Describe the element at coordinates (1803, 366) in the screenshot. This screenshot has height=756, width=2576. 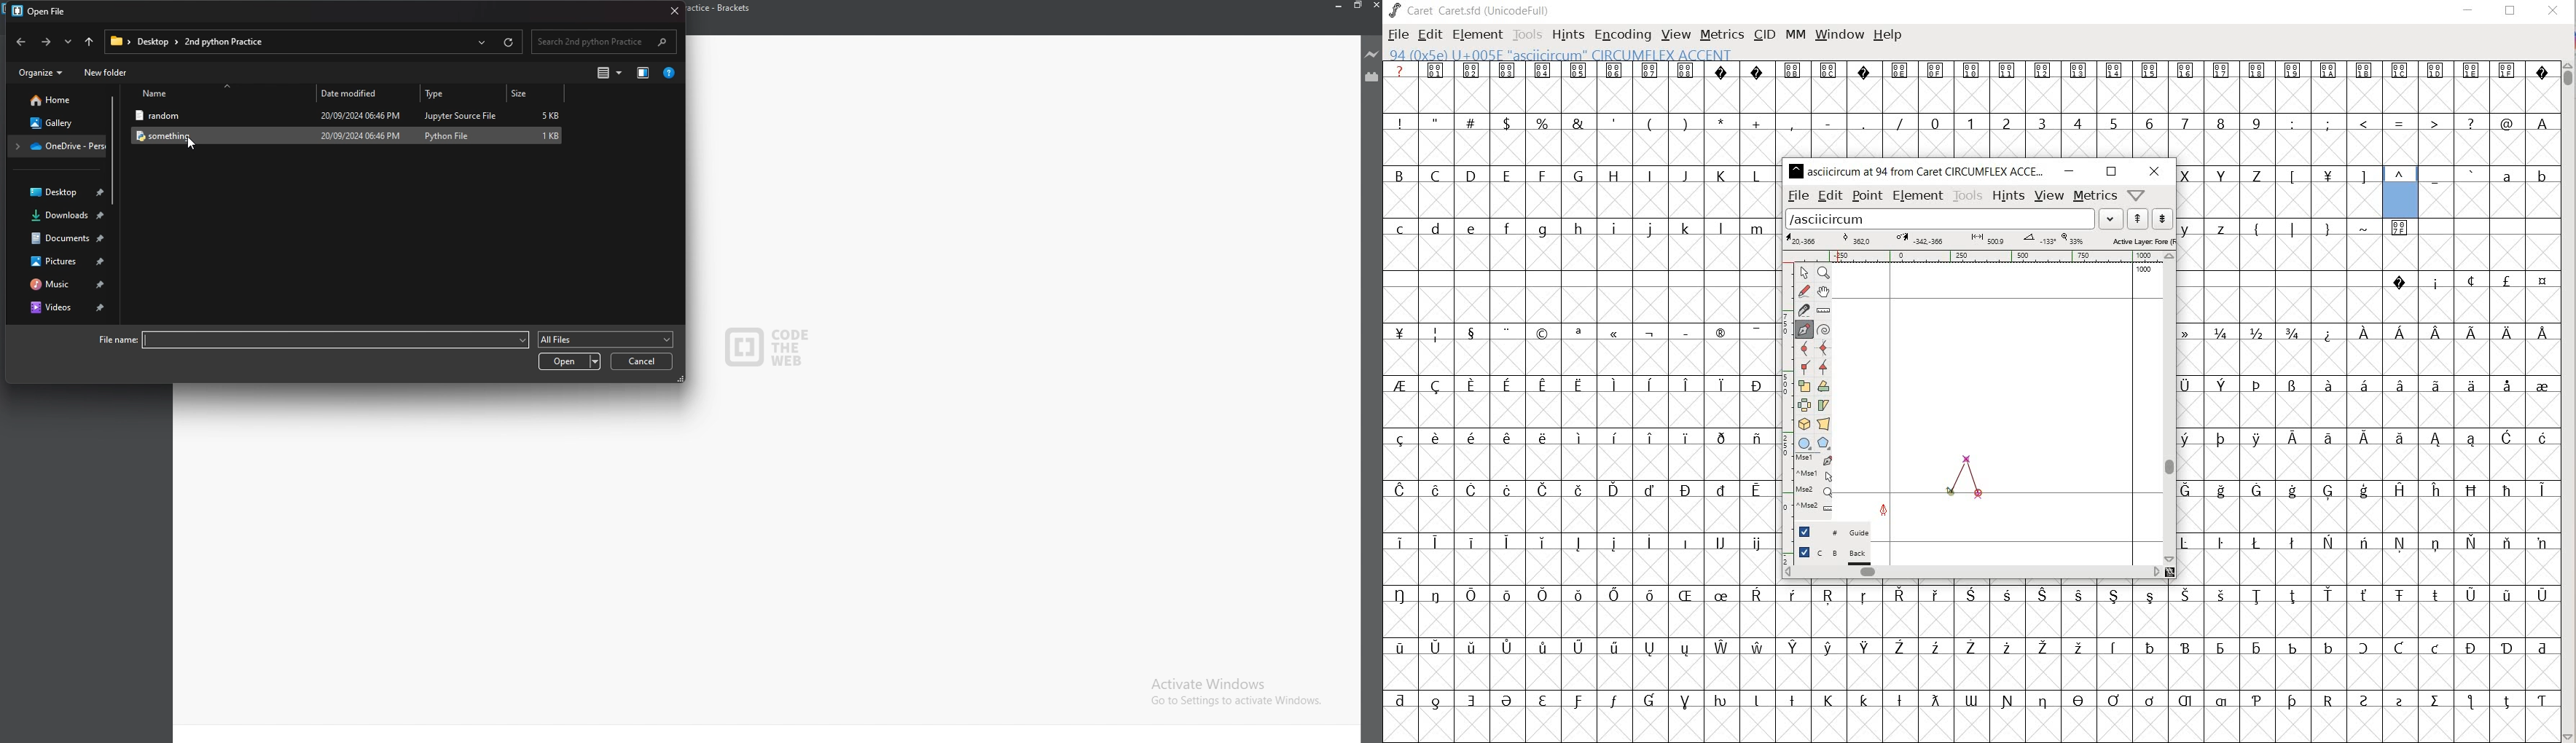
I see `Add a corner point` at that location.